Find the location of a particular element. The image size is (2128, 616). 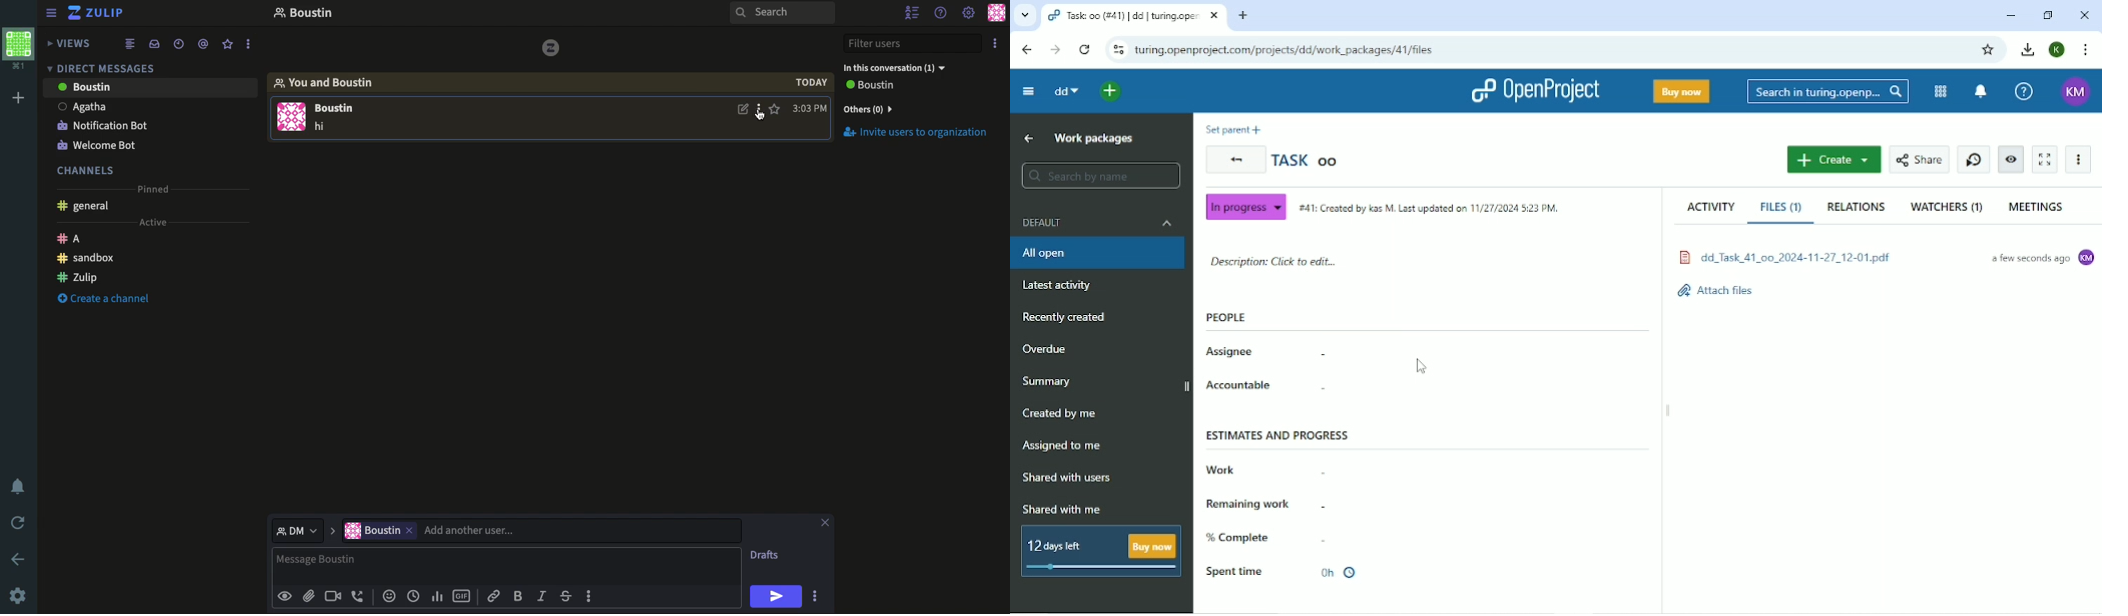

Options is located at coordinates (996, 45).